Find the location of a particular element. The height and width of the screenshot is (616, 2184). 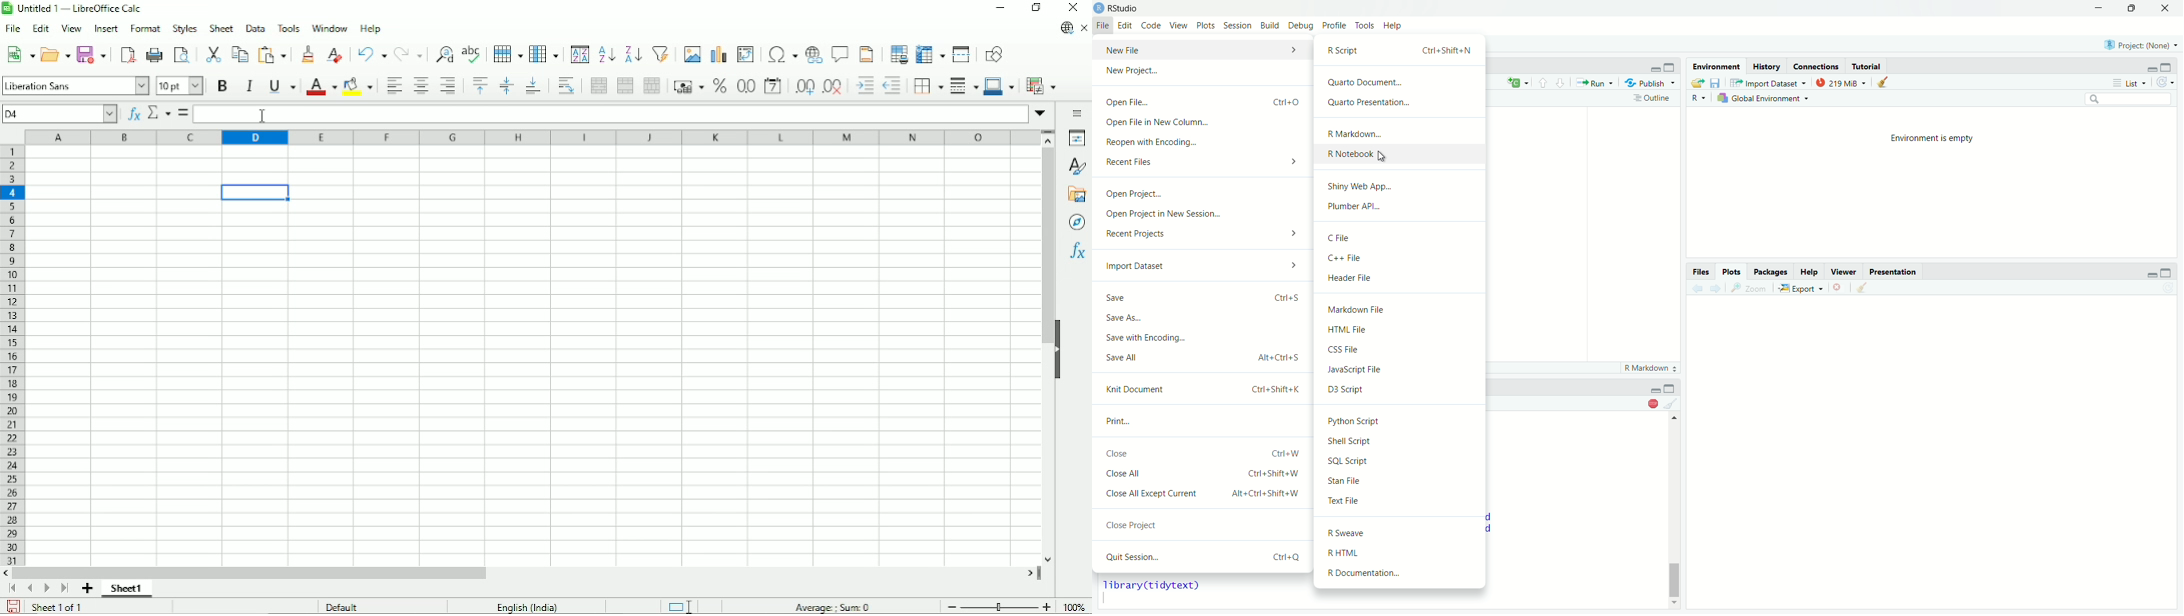

Scroll to first sheet is located at coordinates (13, 588).